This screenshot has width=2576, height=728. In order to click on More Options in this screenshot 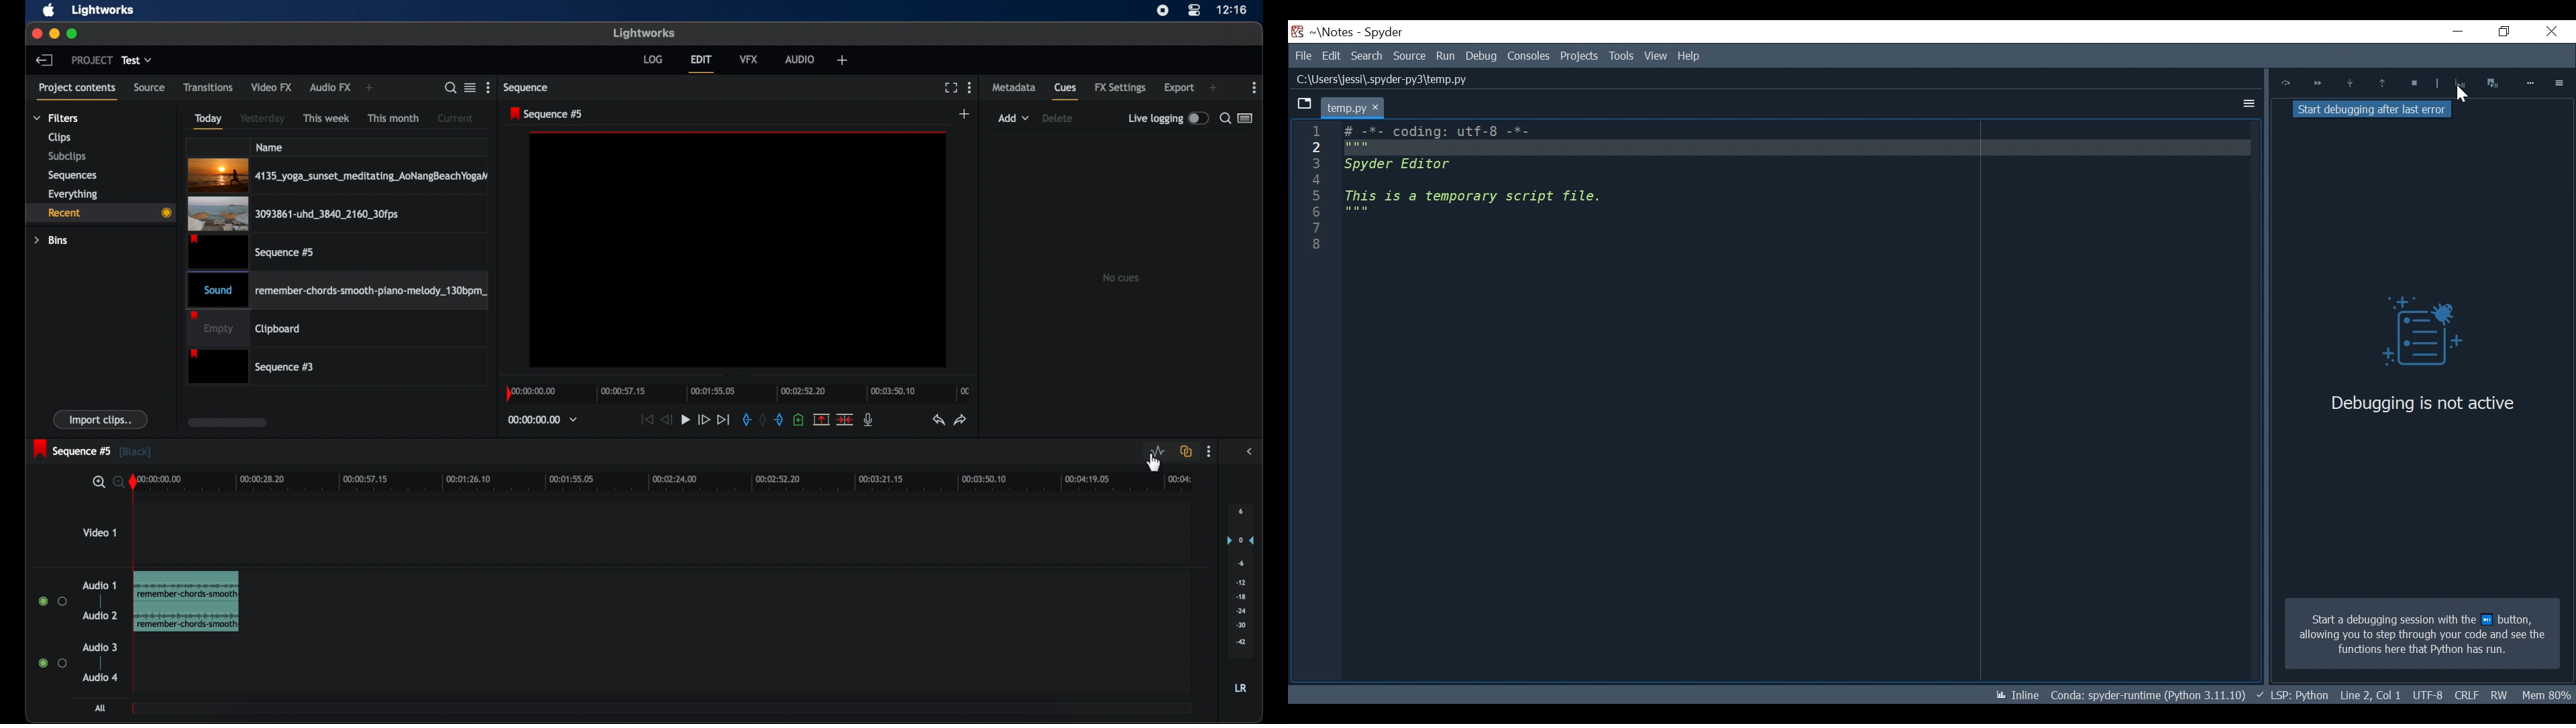, I will do `click(2245, 101)`.